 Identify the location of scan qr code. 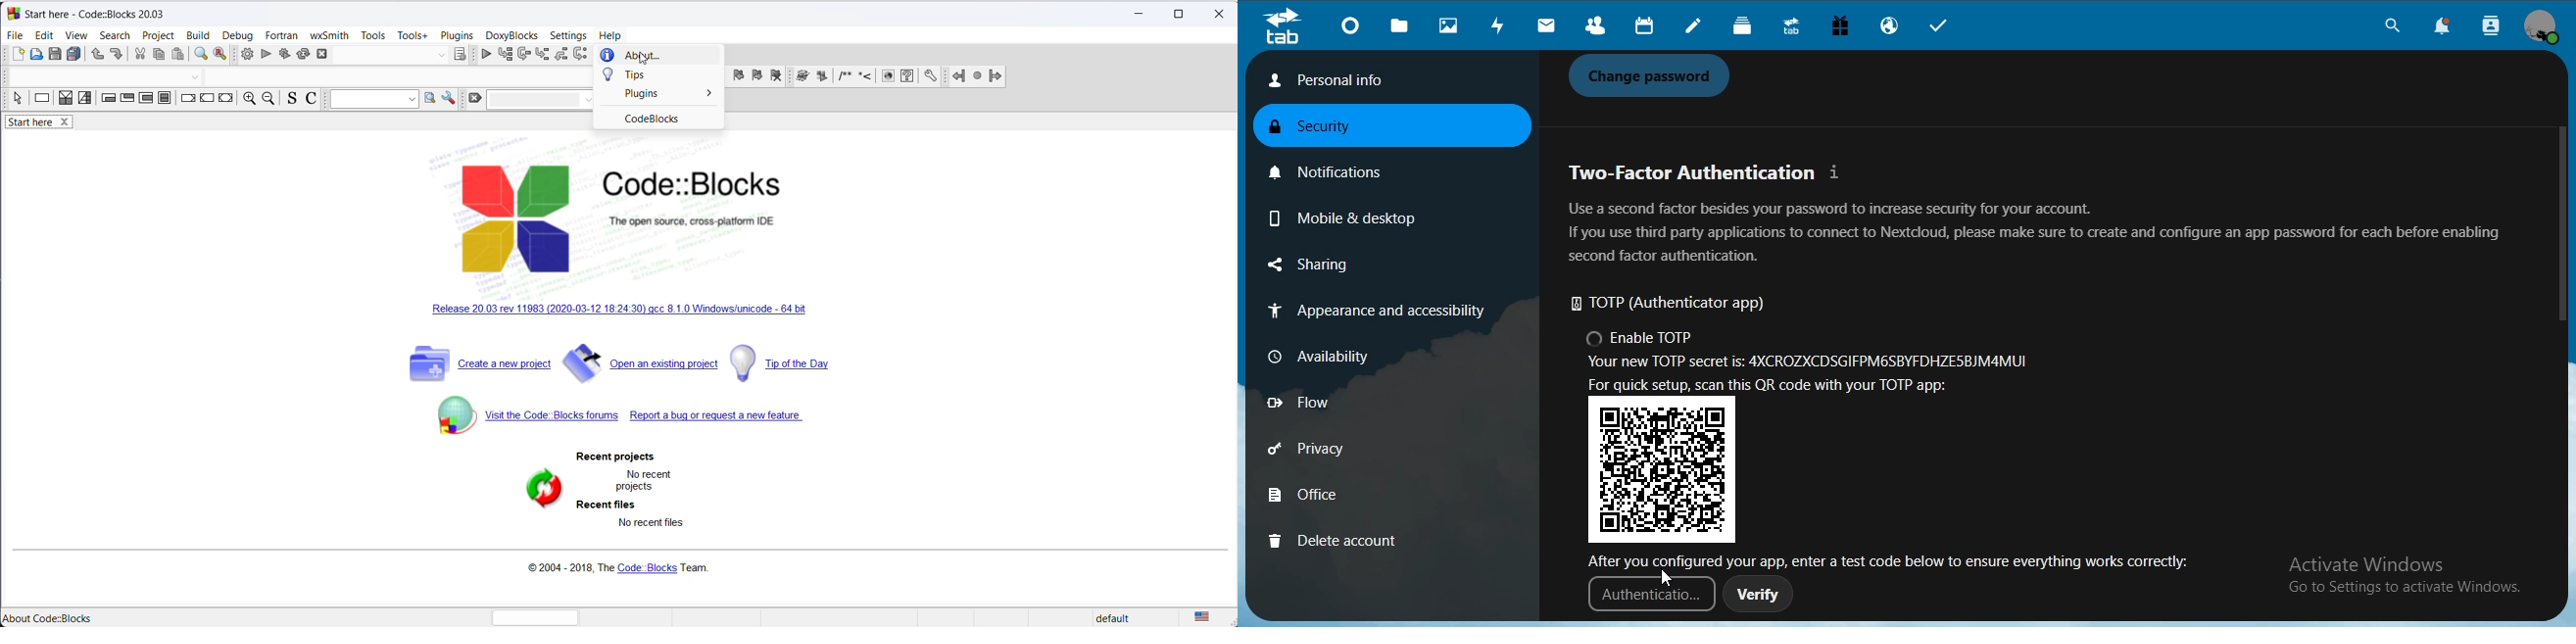
(1780, 386).